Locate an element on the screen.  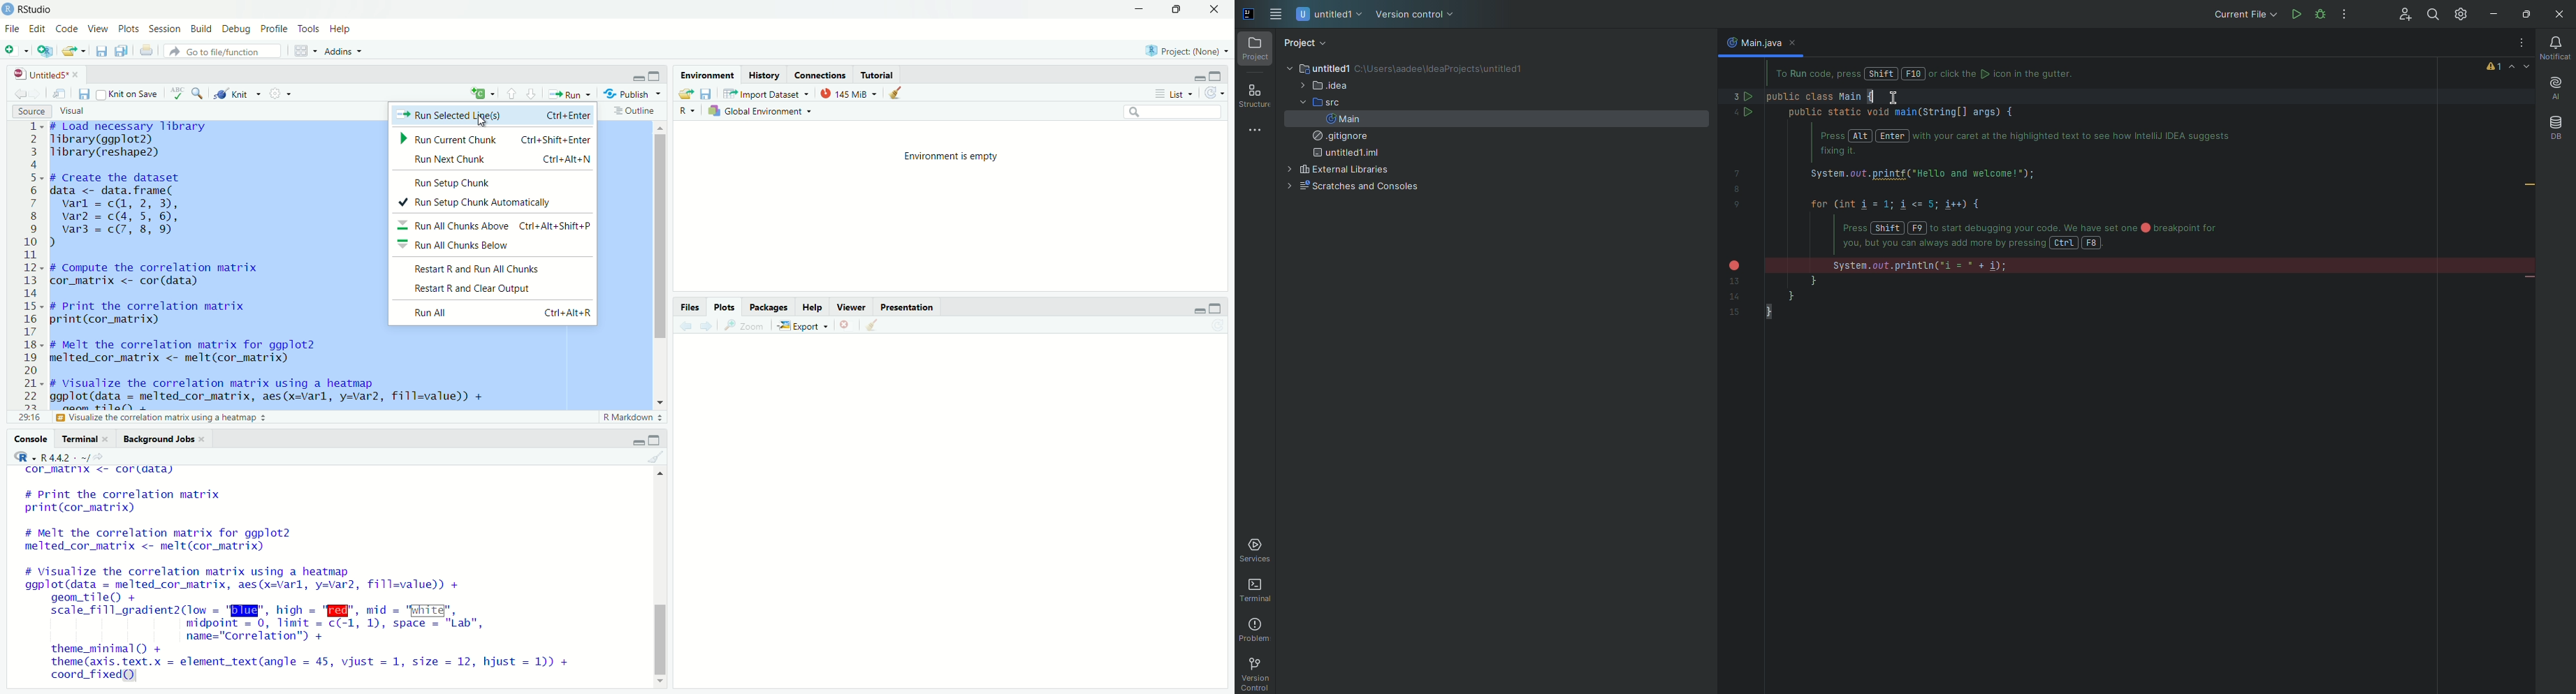
go forward is located at coordinates (39, 93).